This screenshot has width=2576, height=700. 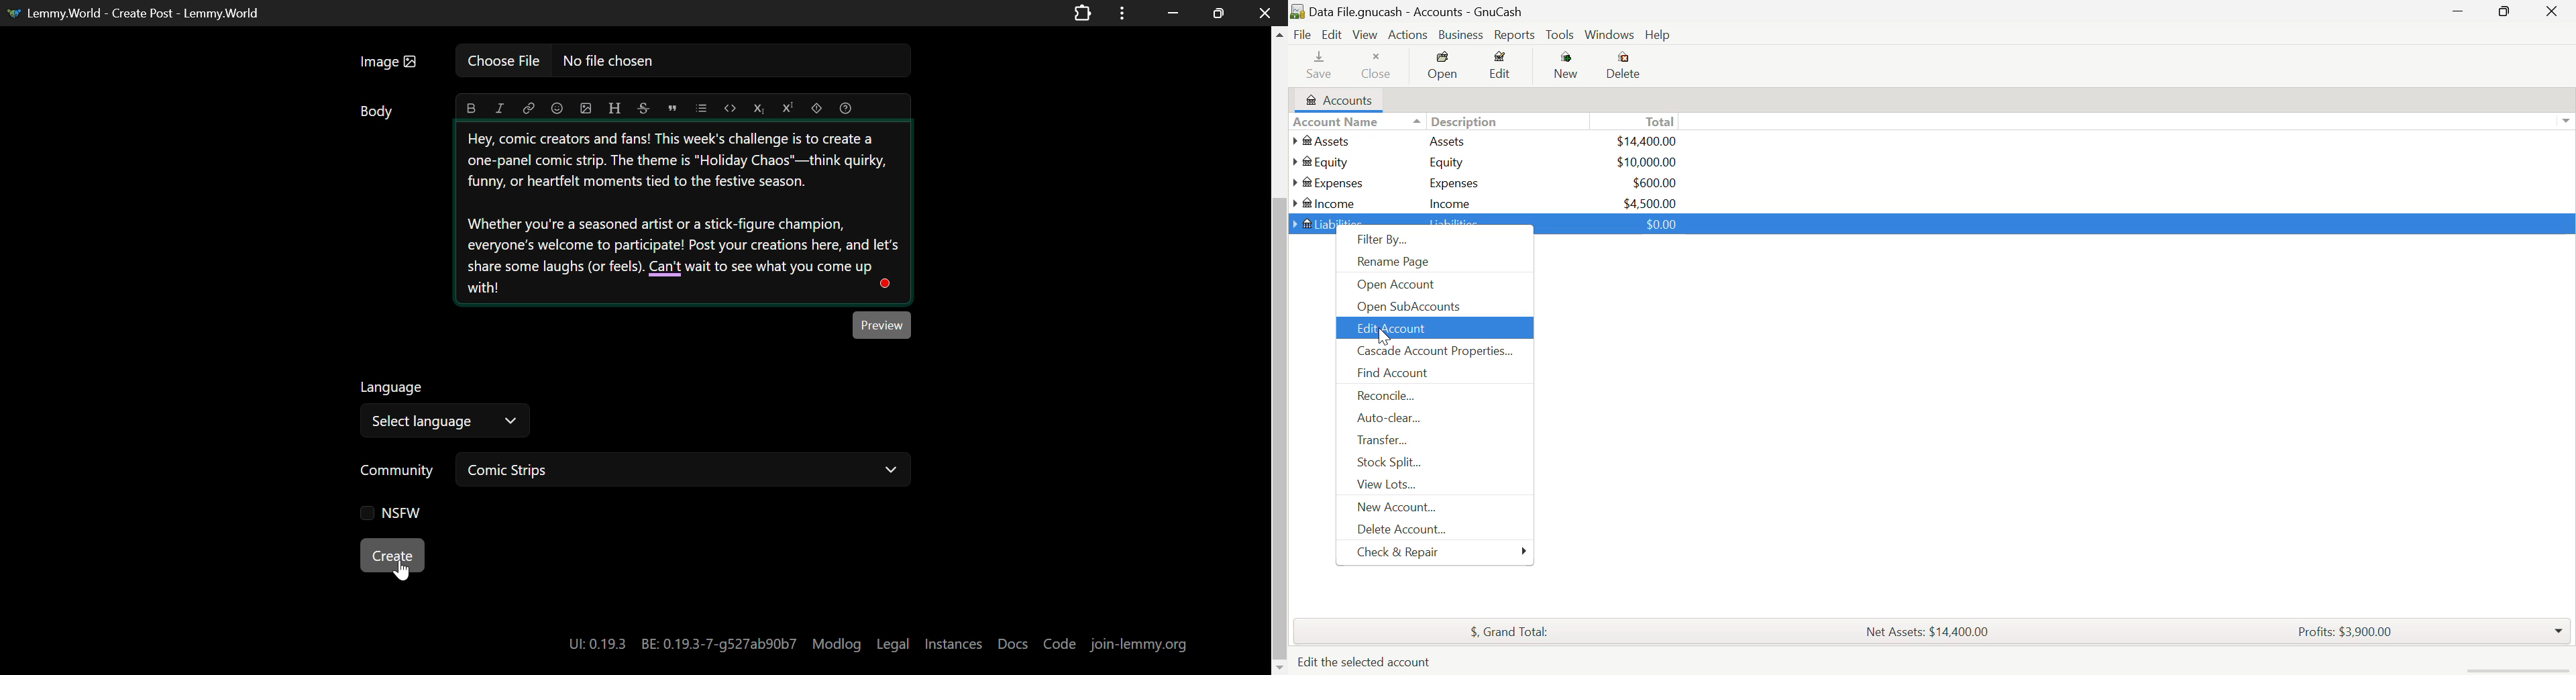 What do you see at coordinates (1433, 374) in the screenshot?
I see `Find Account` at bounding box center [1433, 374].